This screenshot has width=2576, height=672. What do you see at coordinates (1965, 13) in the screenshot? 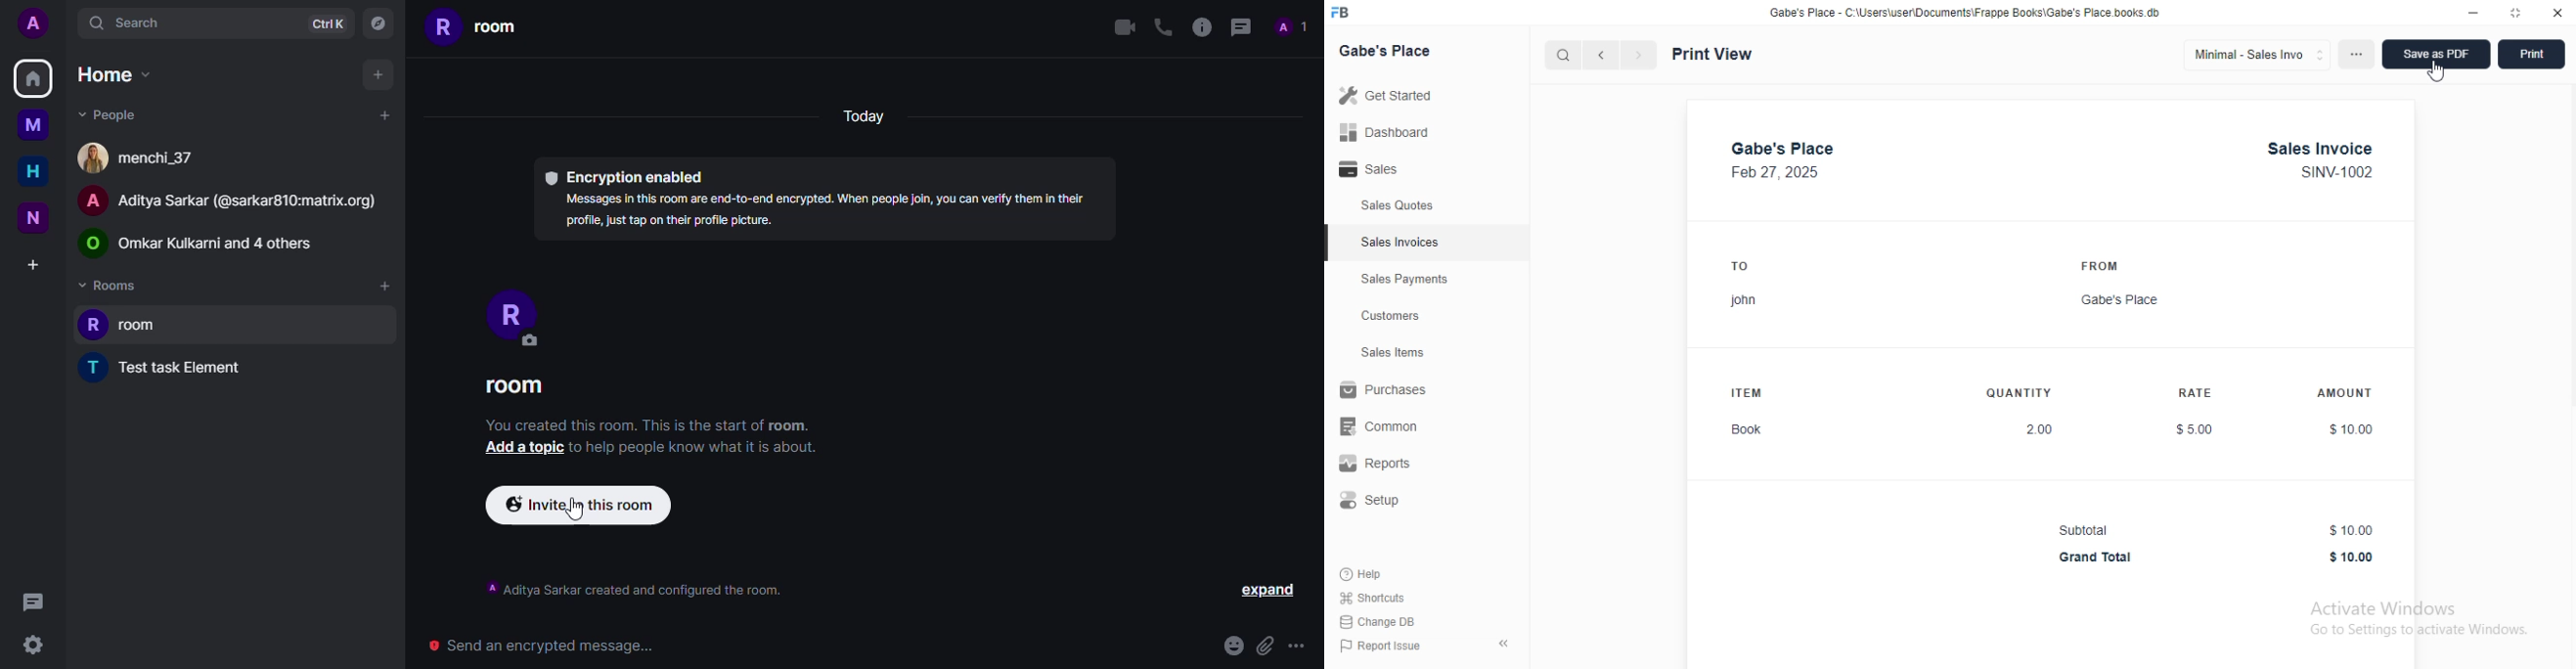
I see `Gabe's Place - C:\Users\user\Documents\Frappe Books\Gabe's Place.books db` at bounding box center [1965, 13].